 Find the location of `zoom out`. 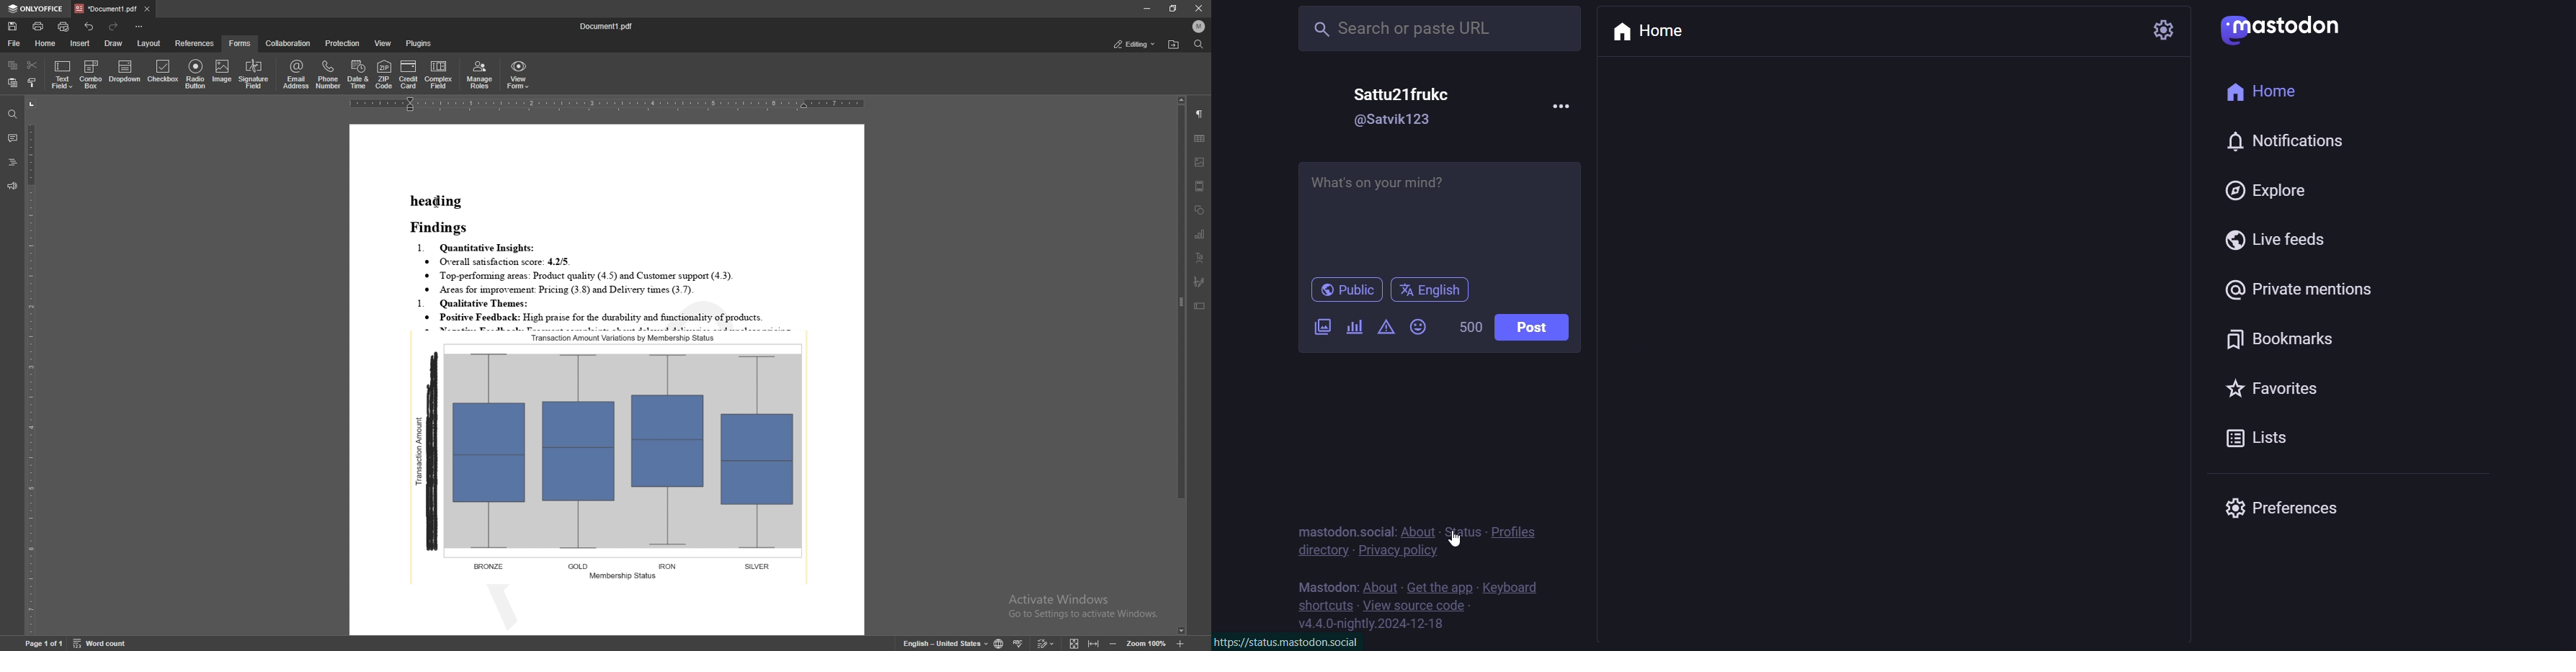

zoom out is located at coordinates (1116, 643).